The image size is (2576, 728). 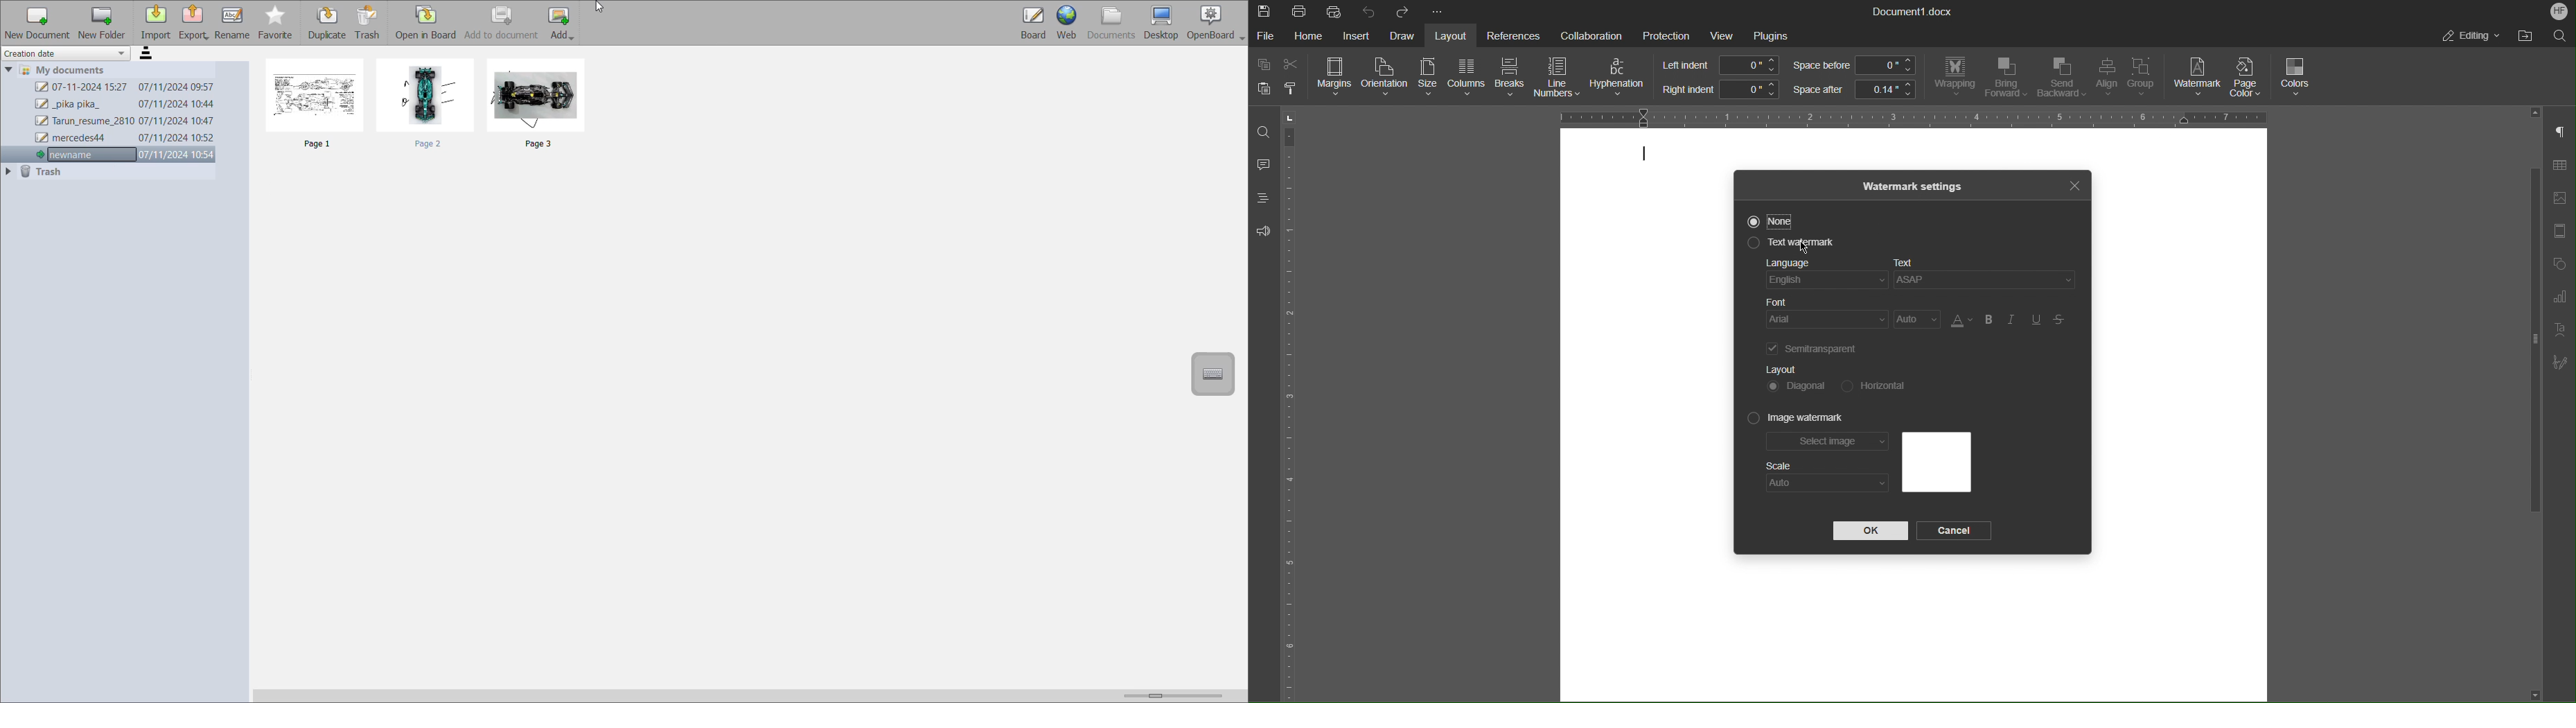 What do you see at coordinates (1853, 89) in the screenshot?
I see `Space after` at bounding box center [1853, 89].